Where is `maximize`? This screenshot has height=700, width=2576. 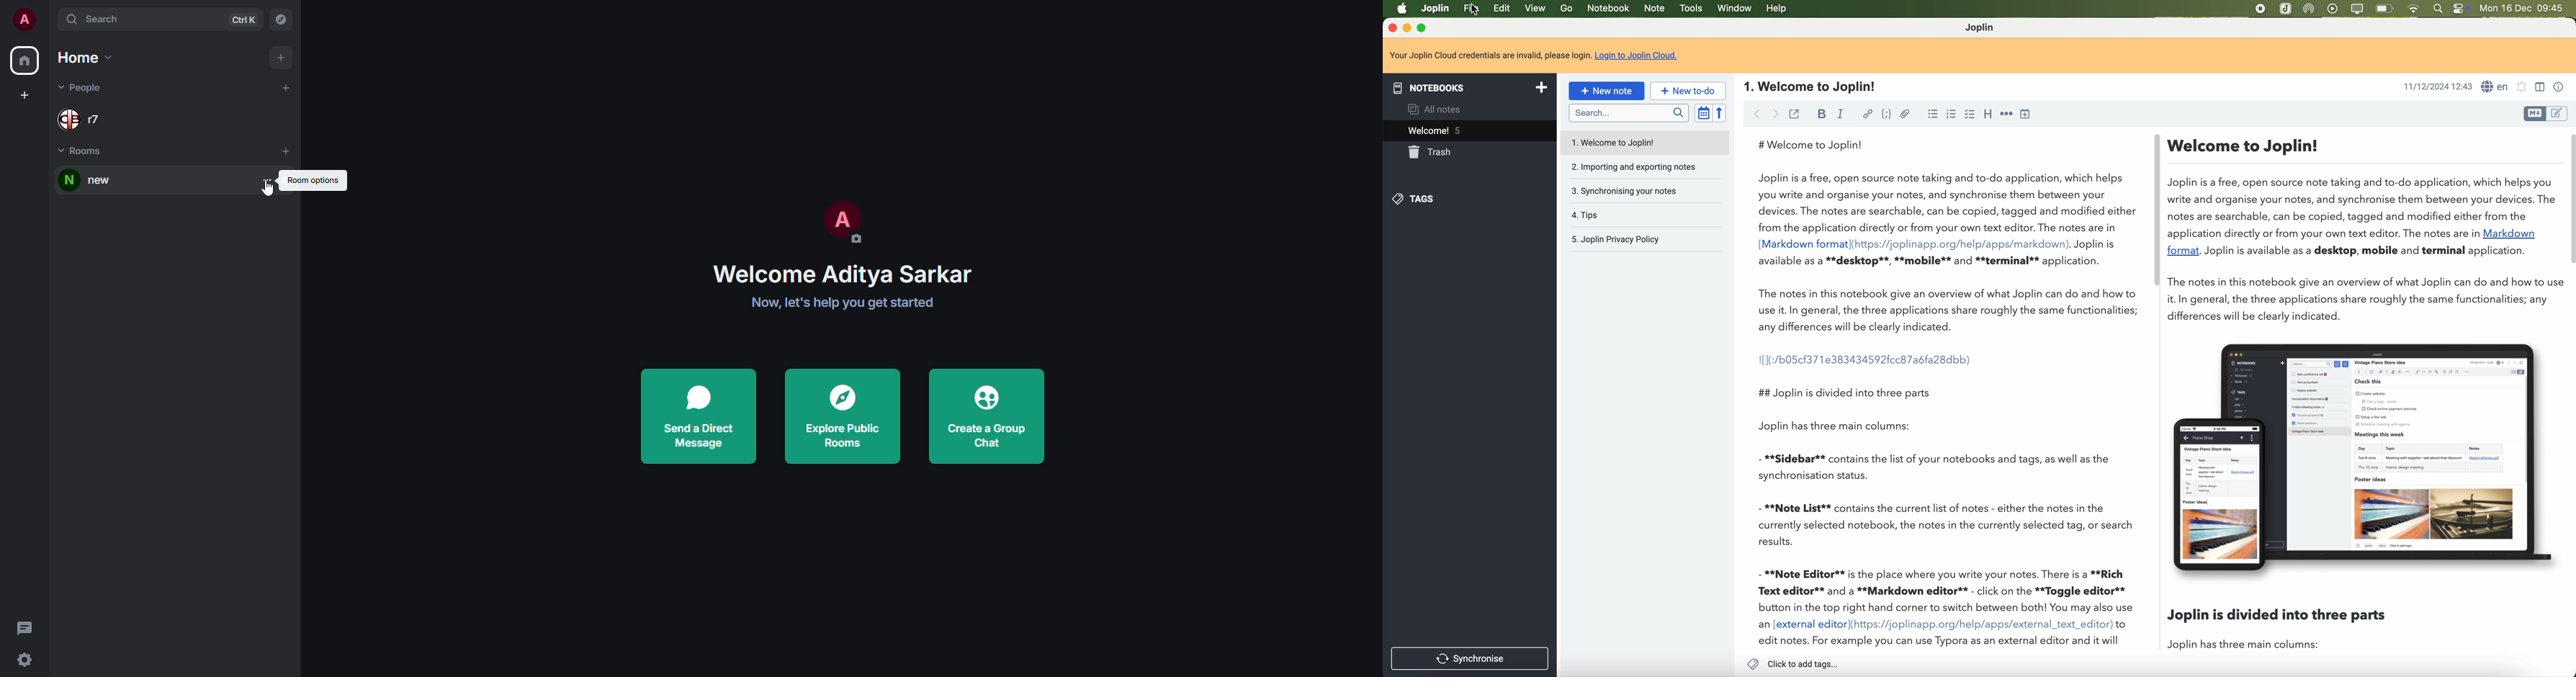
maximize is located at coordinates (1424, 28).